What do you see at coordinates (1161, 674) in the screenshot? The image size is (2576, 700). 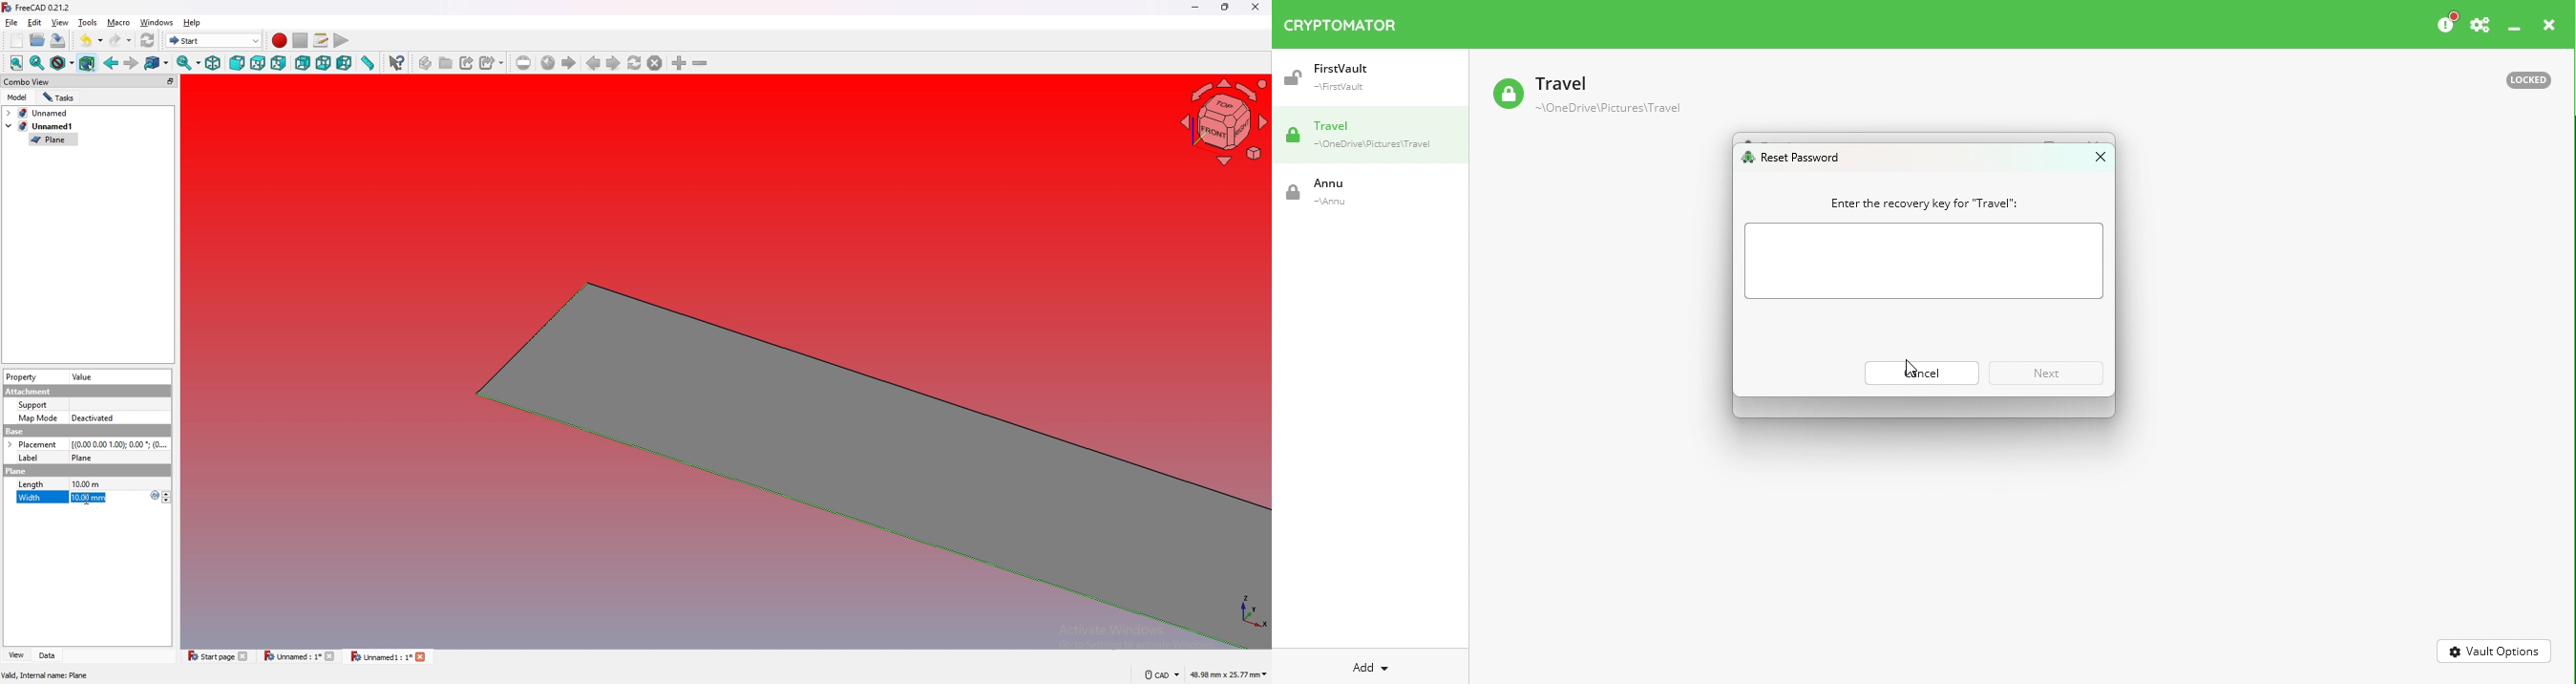 I see `cad navigation` at bounding box center [1161, 674].